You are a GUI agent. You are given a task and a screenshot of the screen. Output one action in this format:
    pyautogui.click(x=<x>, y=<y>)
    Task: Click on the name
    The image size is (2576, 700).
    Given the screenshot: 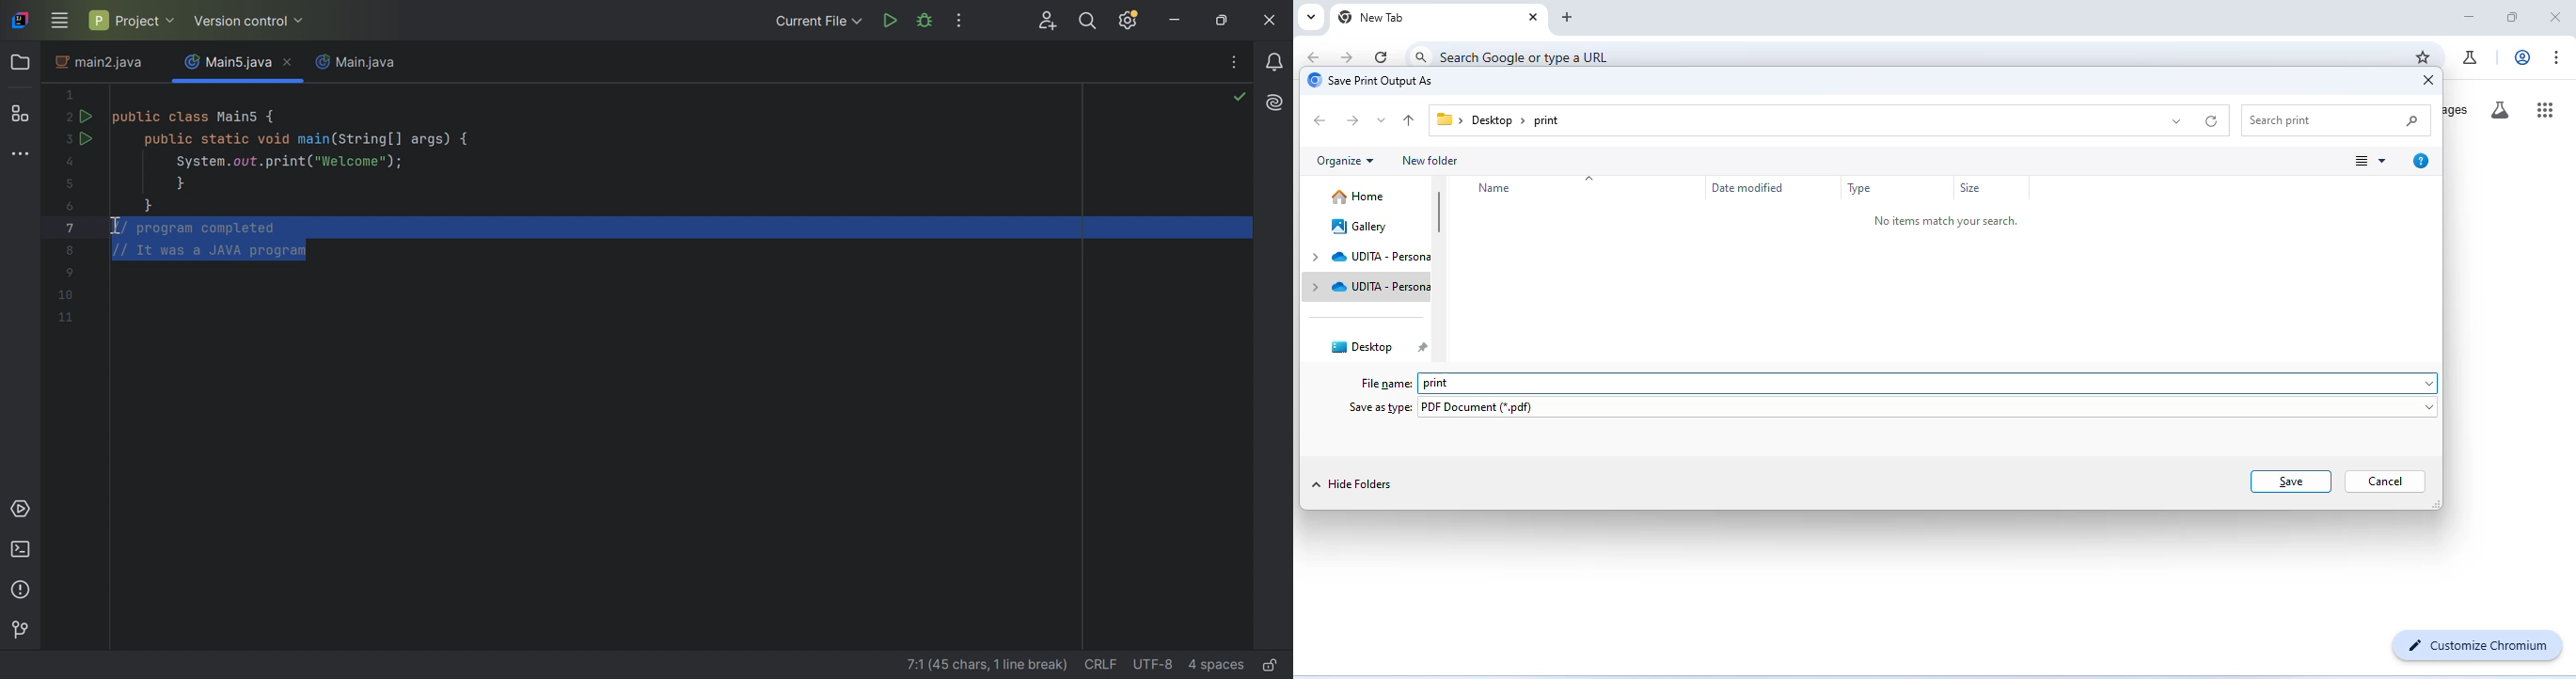 What is the action you would take?
    pyautogui.click(x=1497, y=189)
    